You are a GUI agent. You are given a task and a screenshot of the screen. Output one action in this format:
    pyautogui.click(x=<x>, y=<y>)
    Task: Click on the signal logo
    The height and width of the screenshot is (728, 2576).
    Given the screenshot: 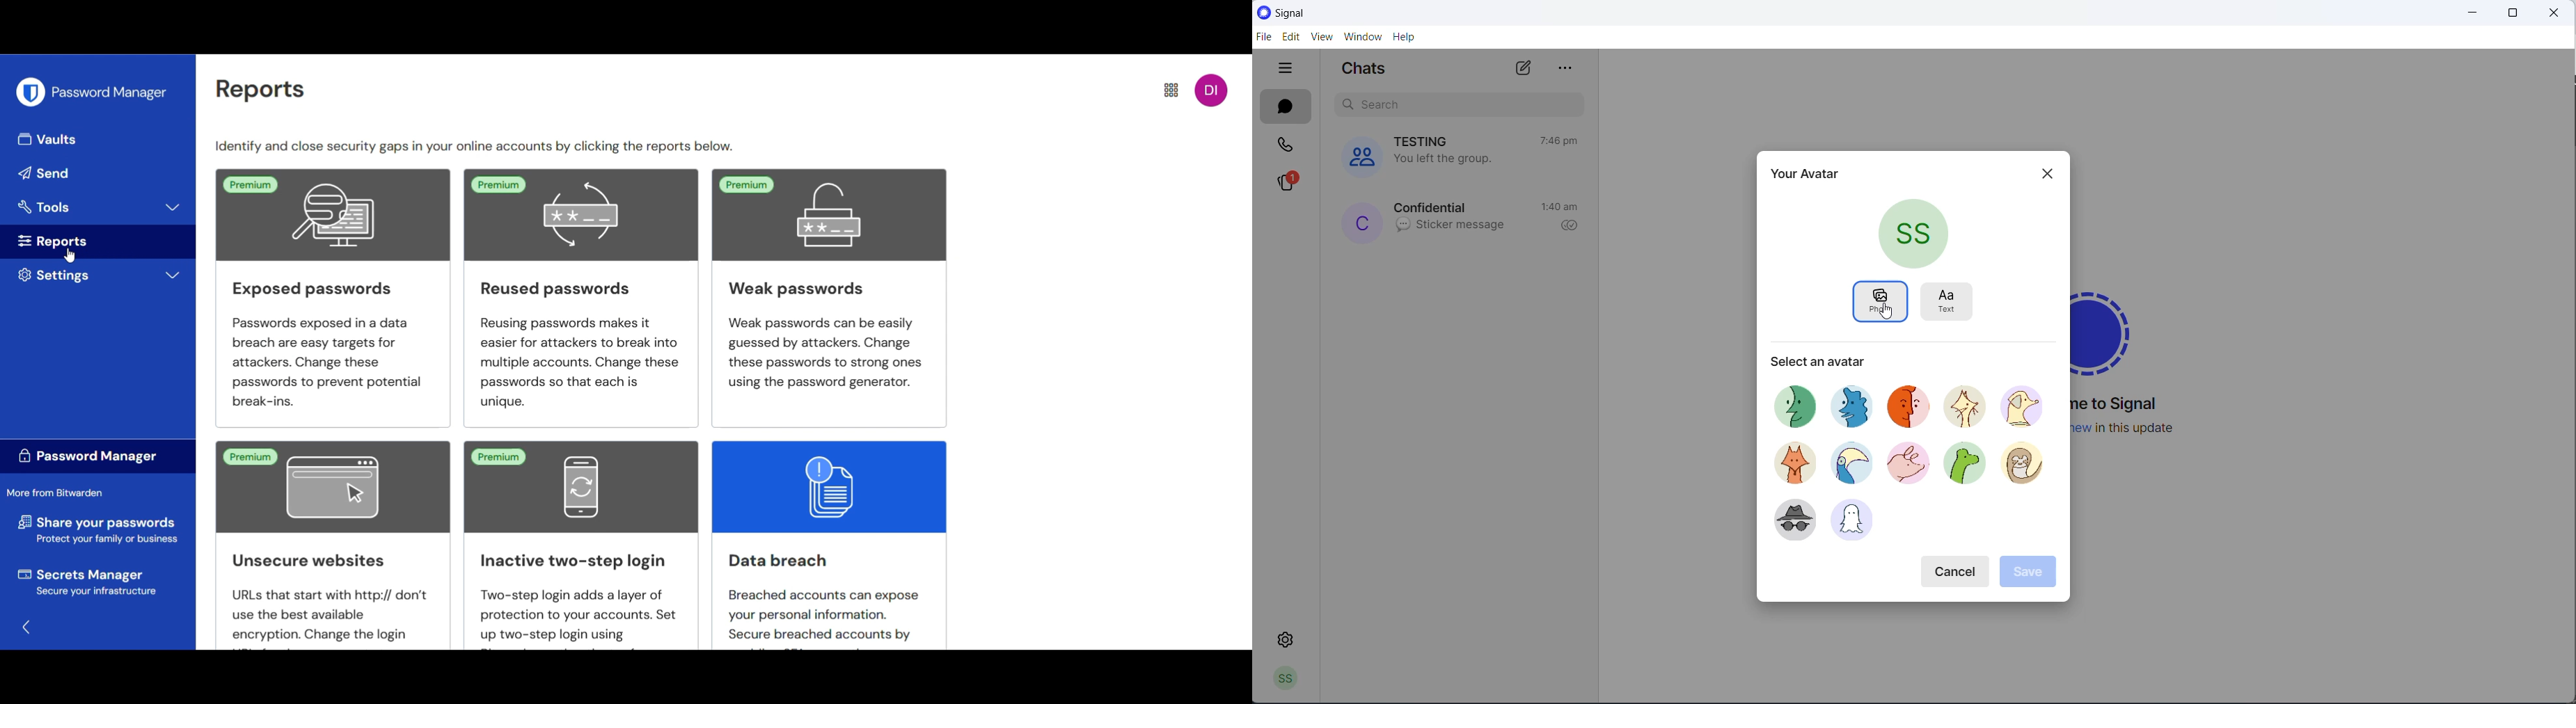 What is the action you would take?
    pyautogui.click(x=2112, y=328)
    